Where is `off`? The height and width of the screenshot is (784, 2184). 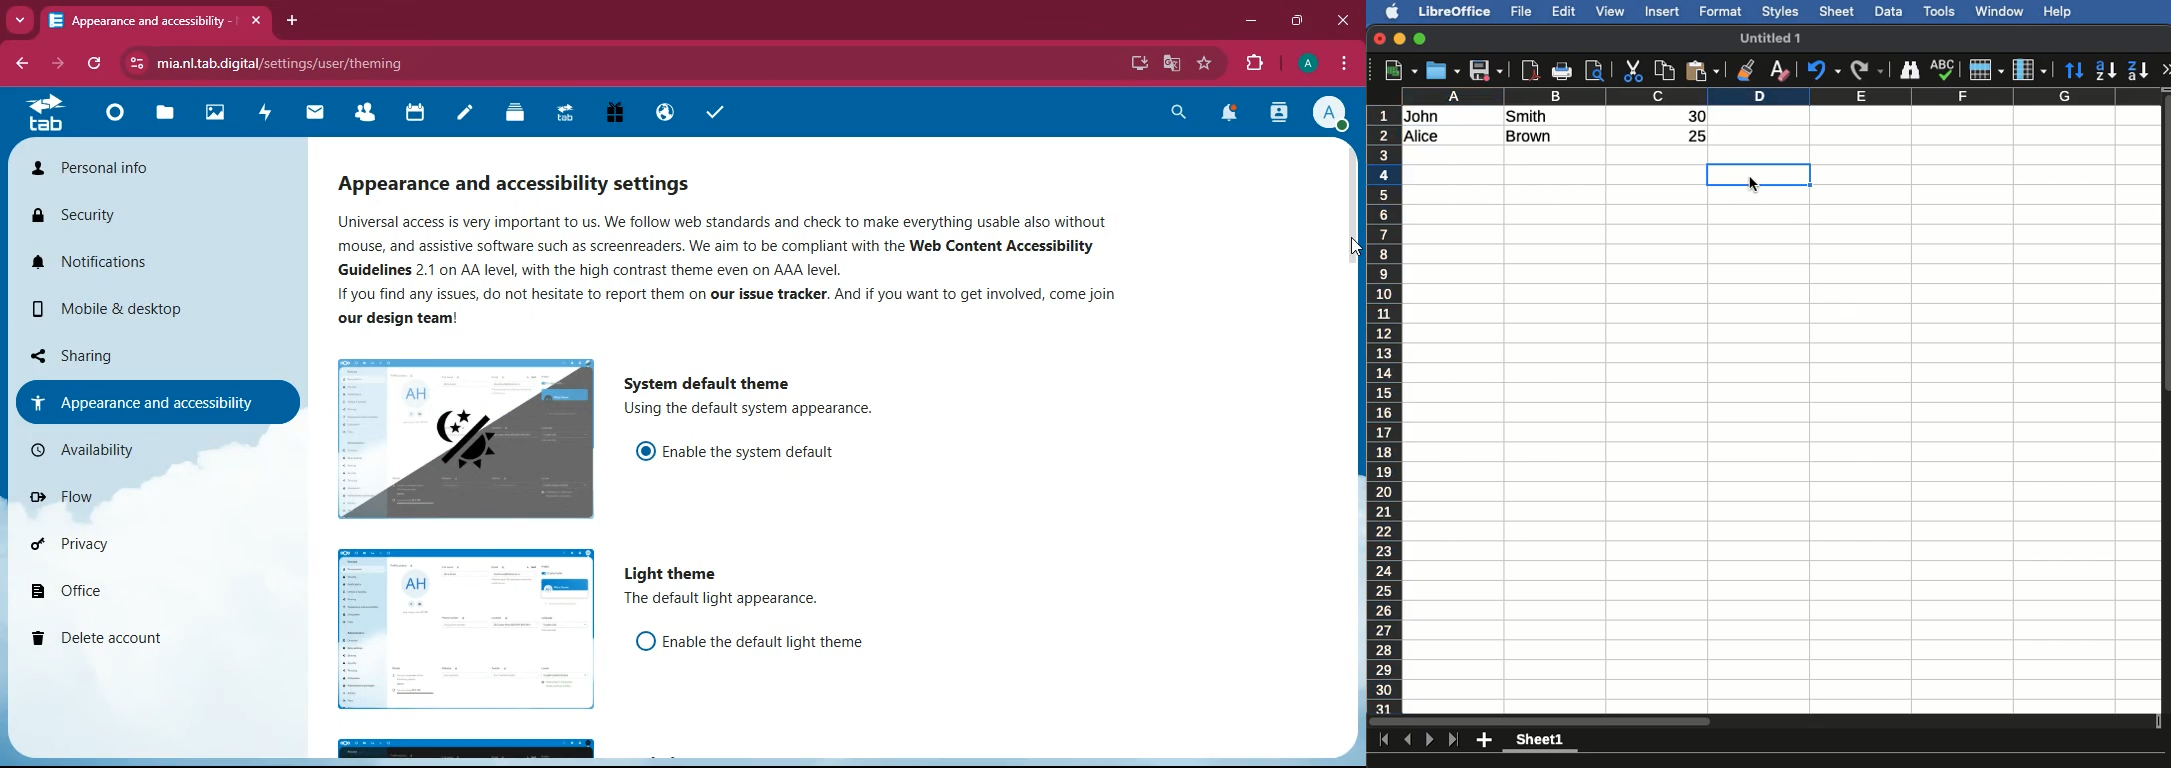 off is located at coordinates (644, 640).